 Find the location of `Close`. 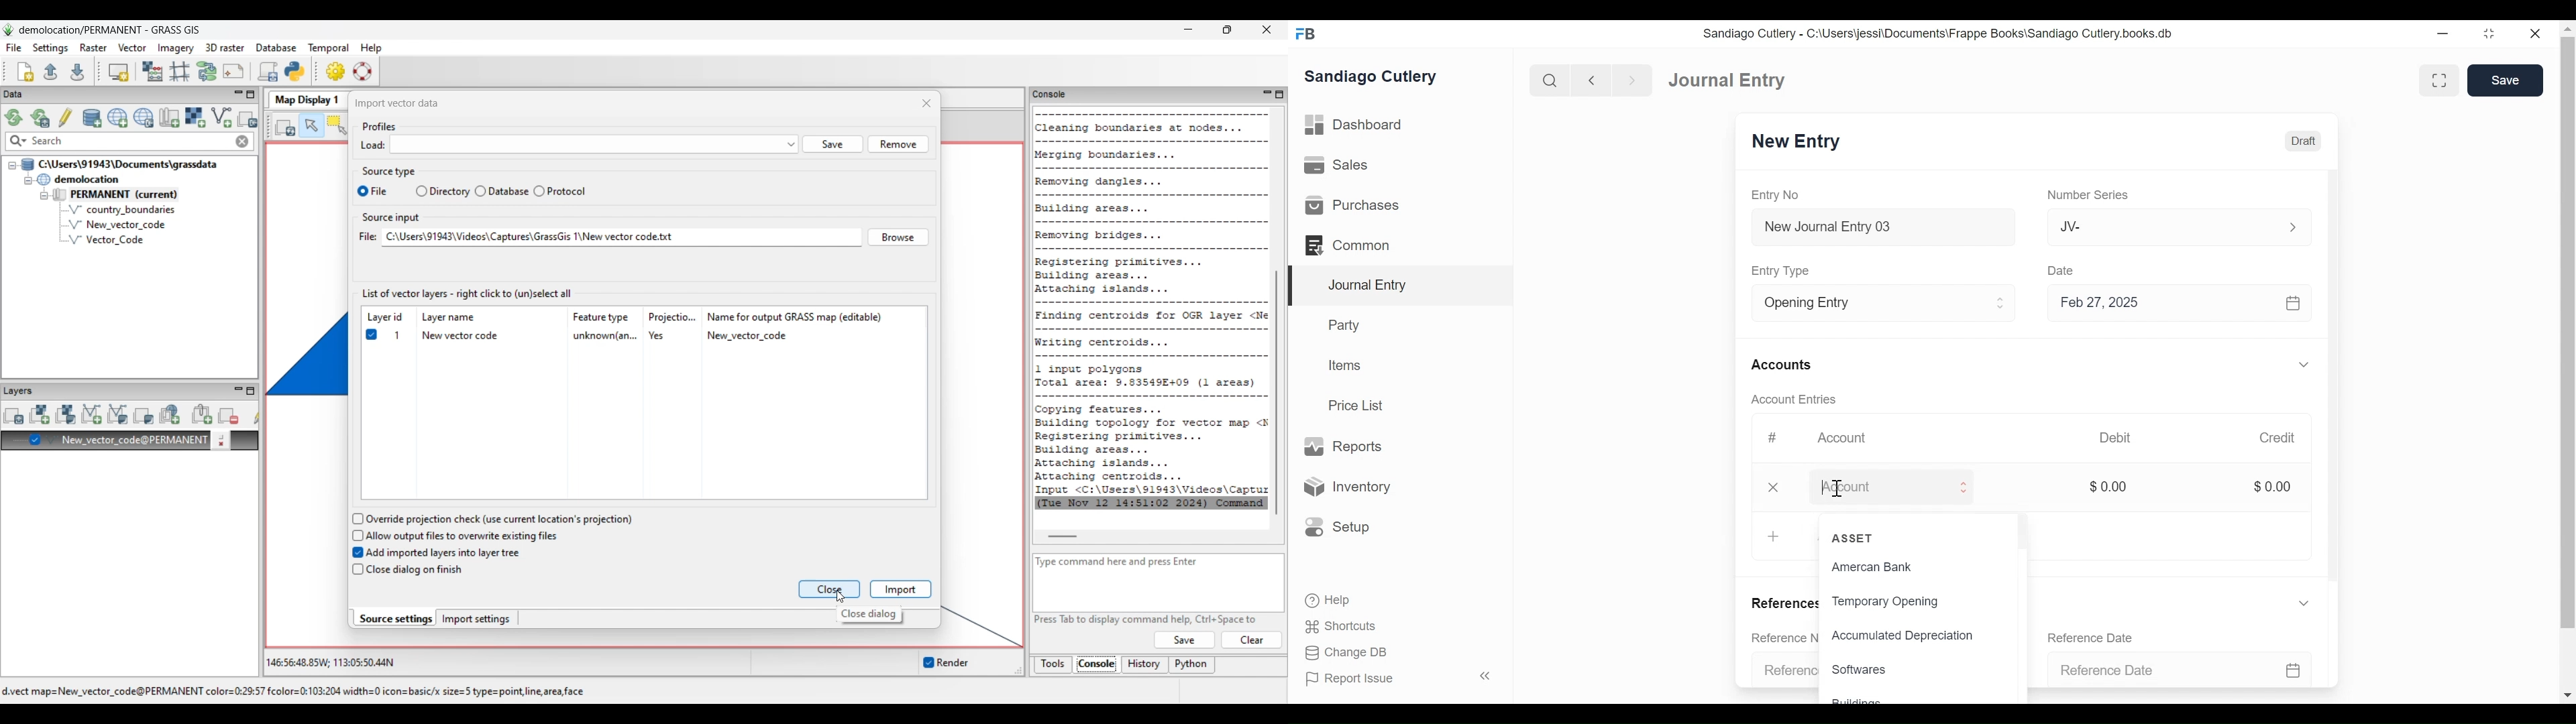

Close is located at coordinates (2538, 34).